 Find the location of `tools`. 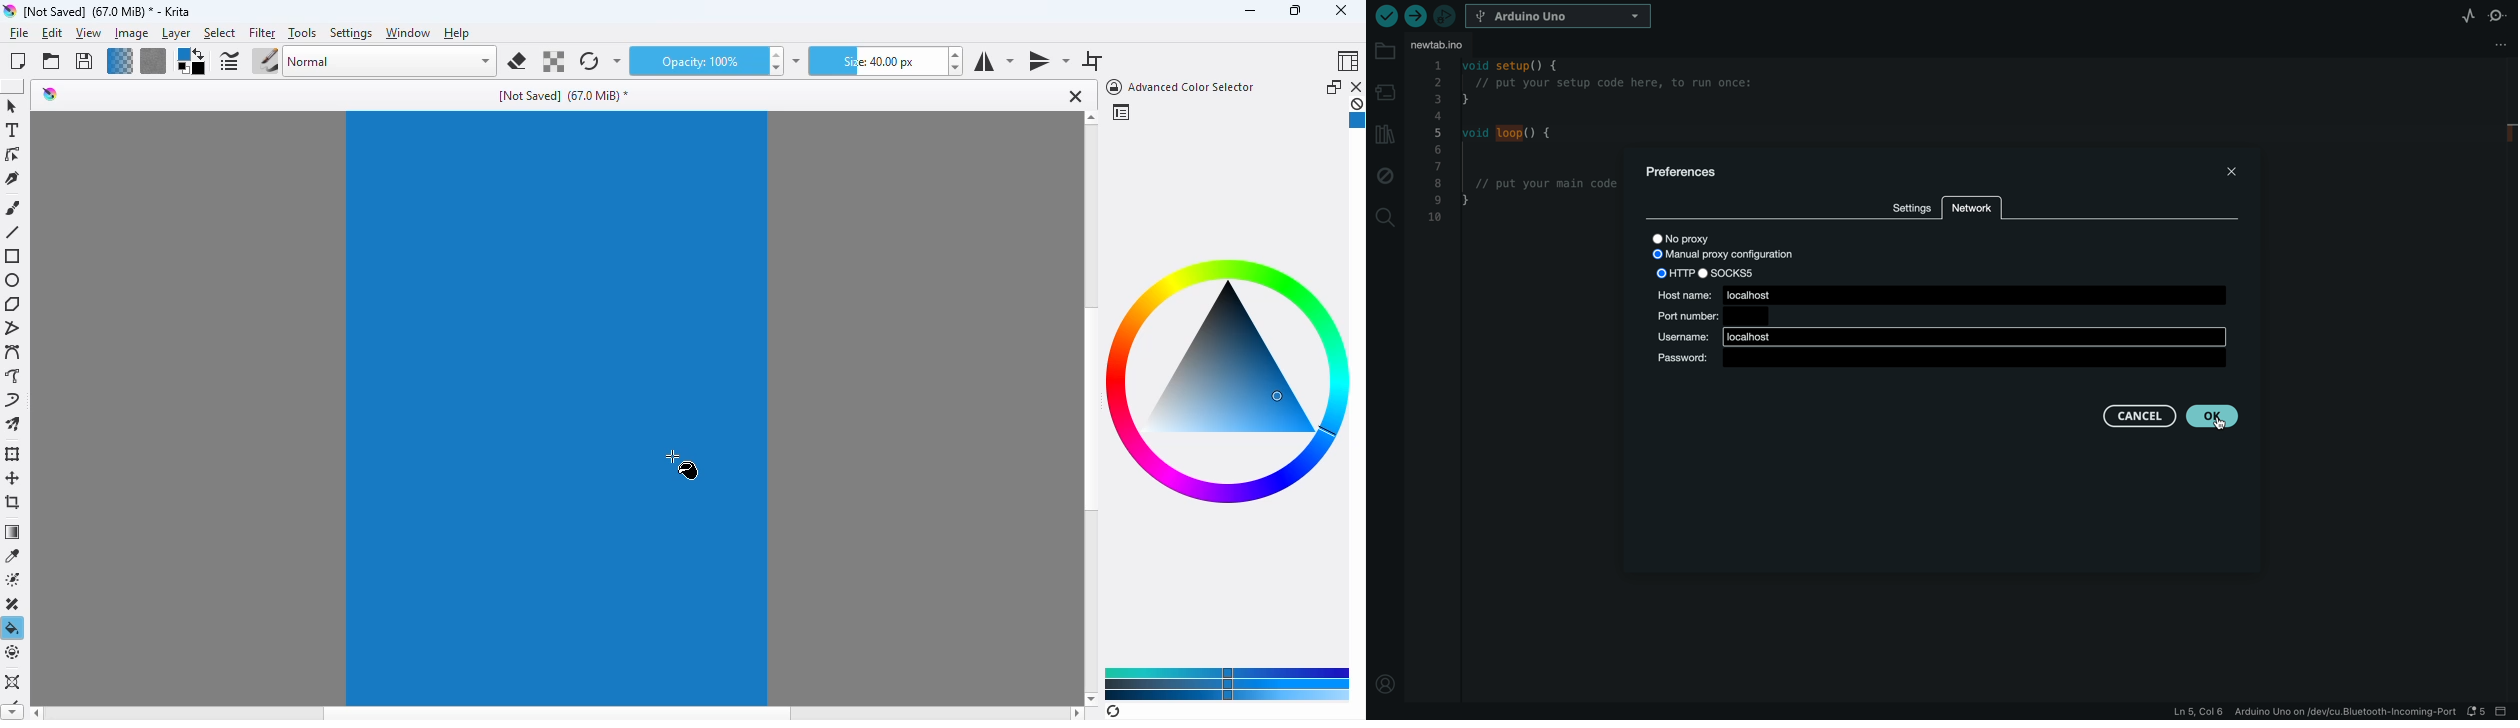

tools is located at coordinates (302, 33).